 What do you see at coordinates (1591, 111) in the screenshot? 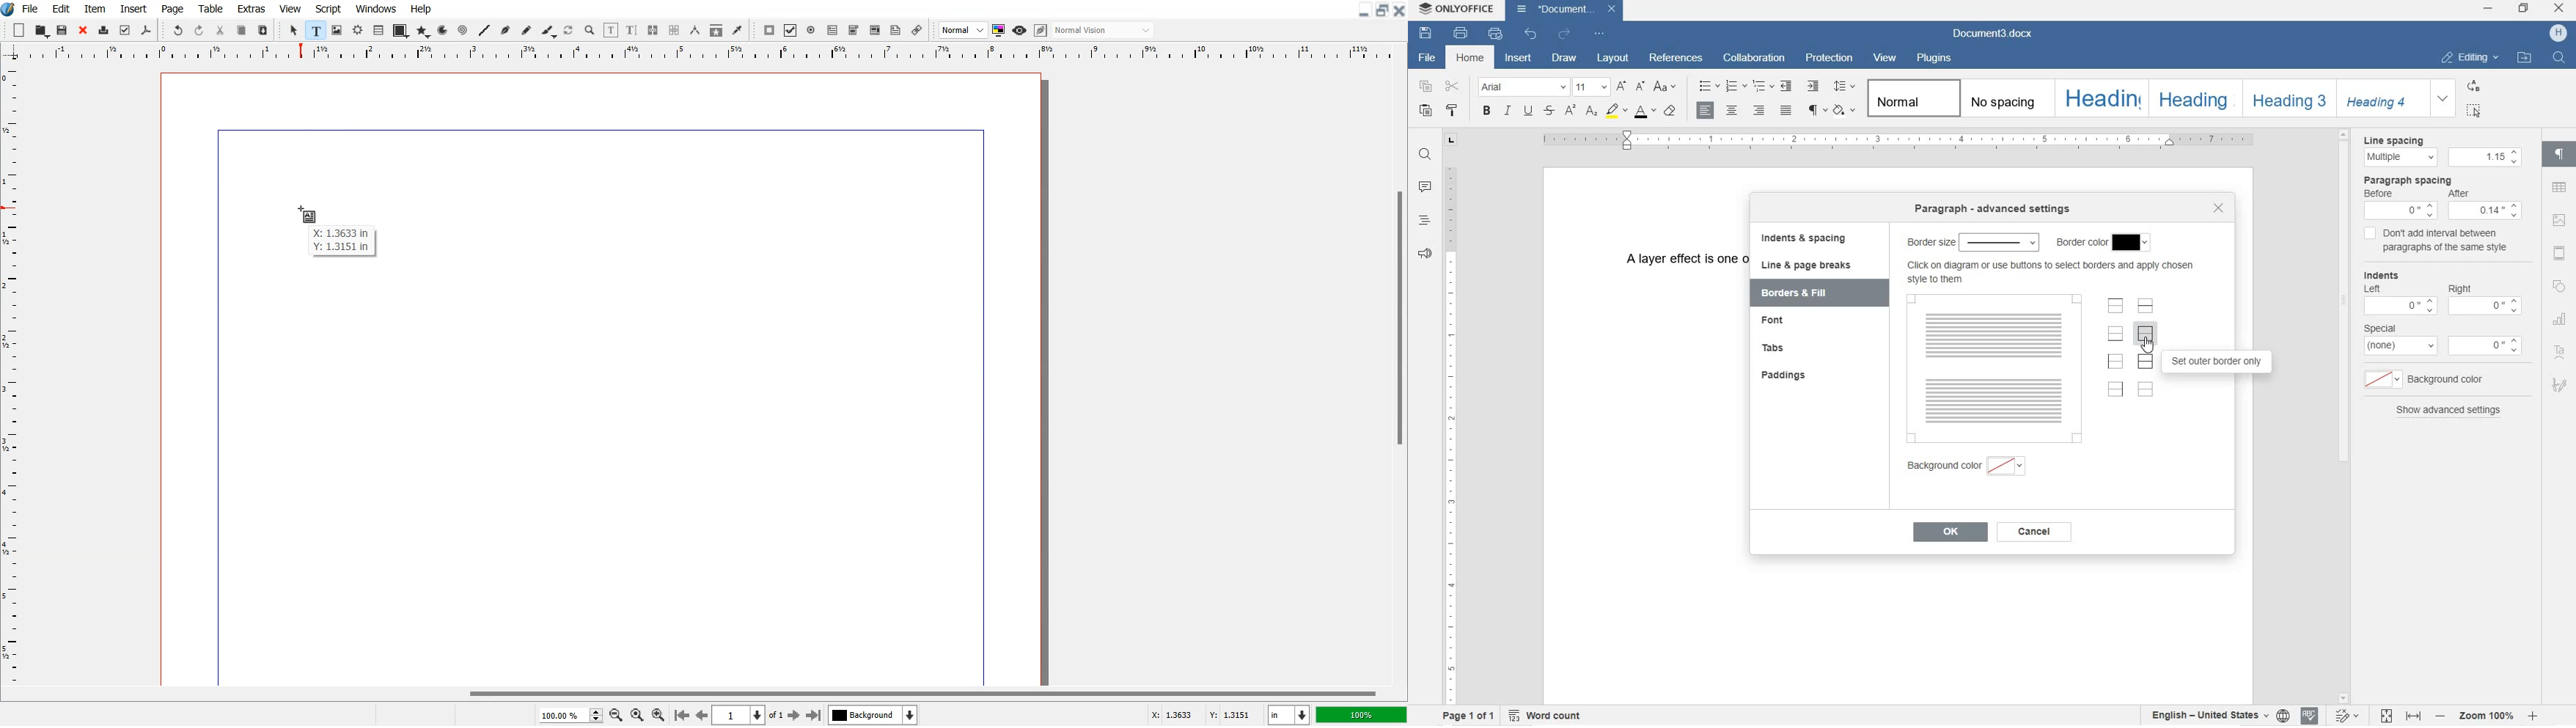
I see `SUBSCRIPT` at bounding box center [1591, 111].